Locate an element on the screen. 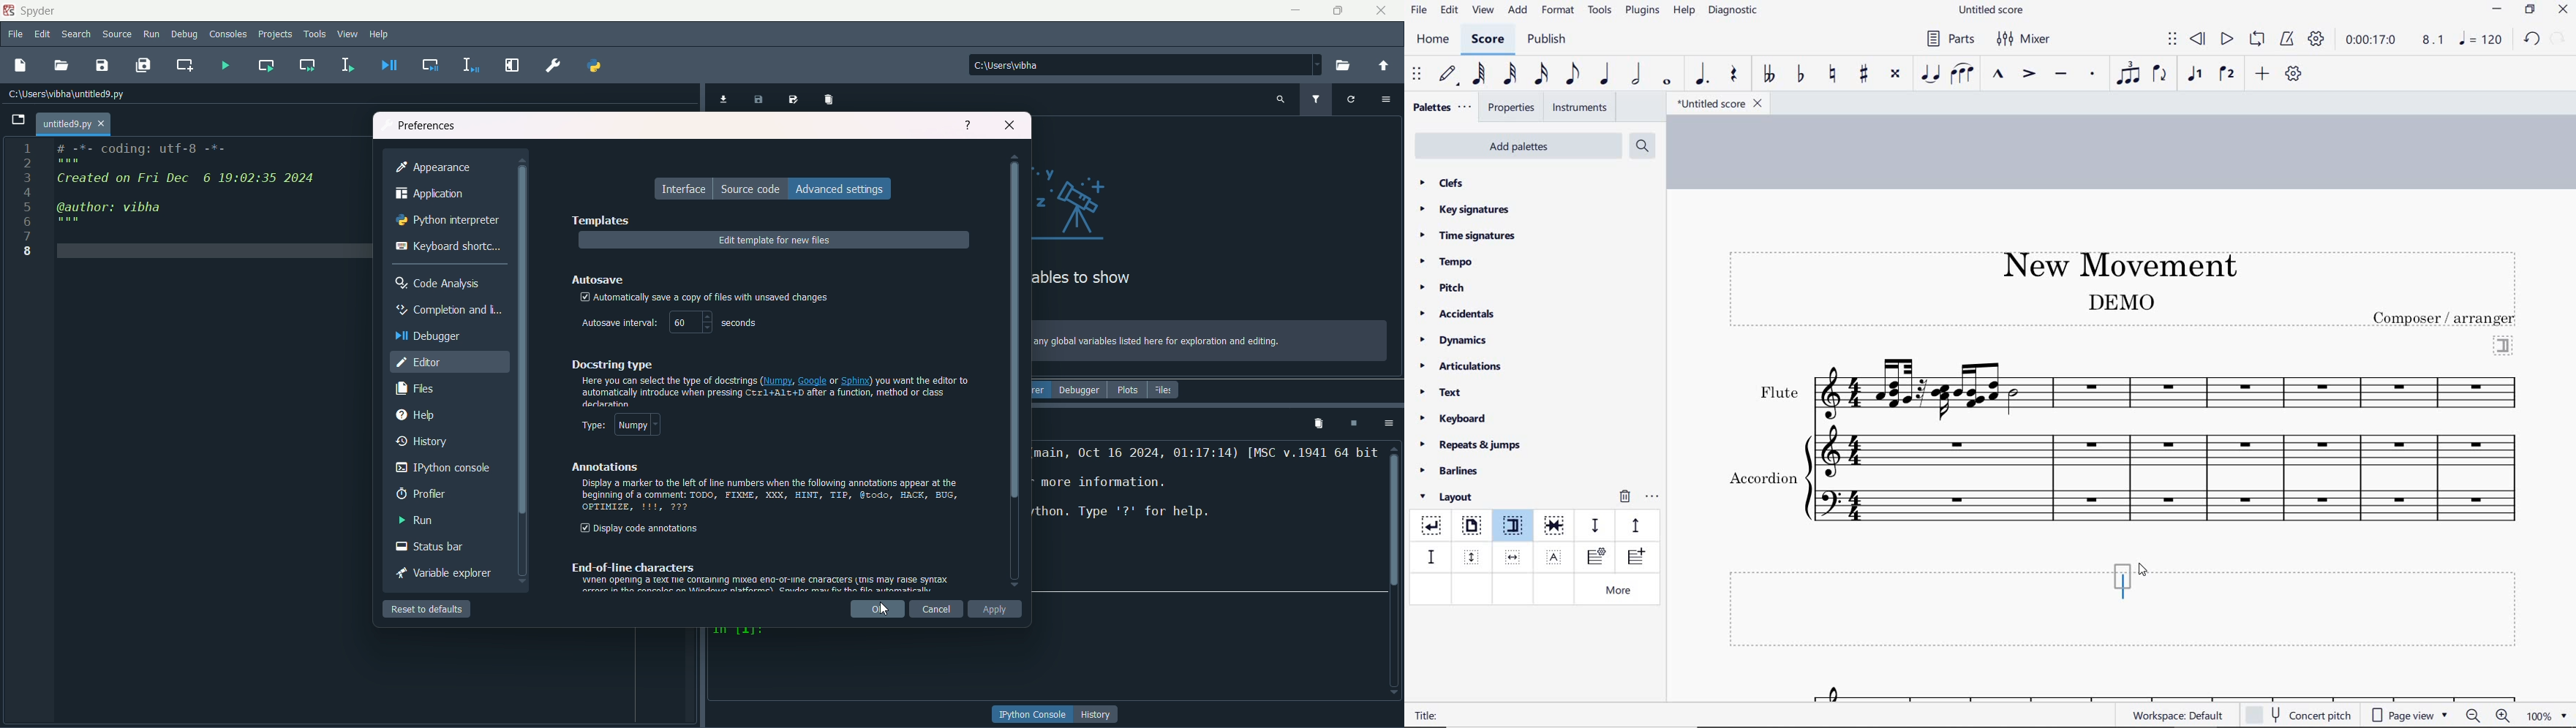  help is located at coordinates (968, 126).